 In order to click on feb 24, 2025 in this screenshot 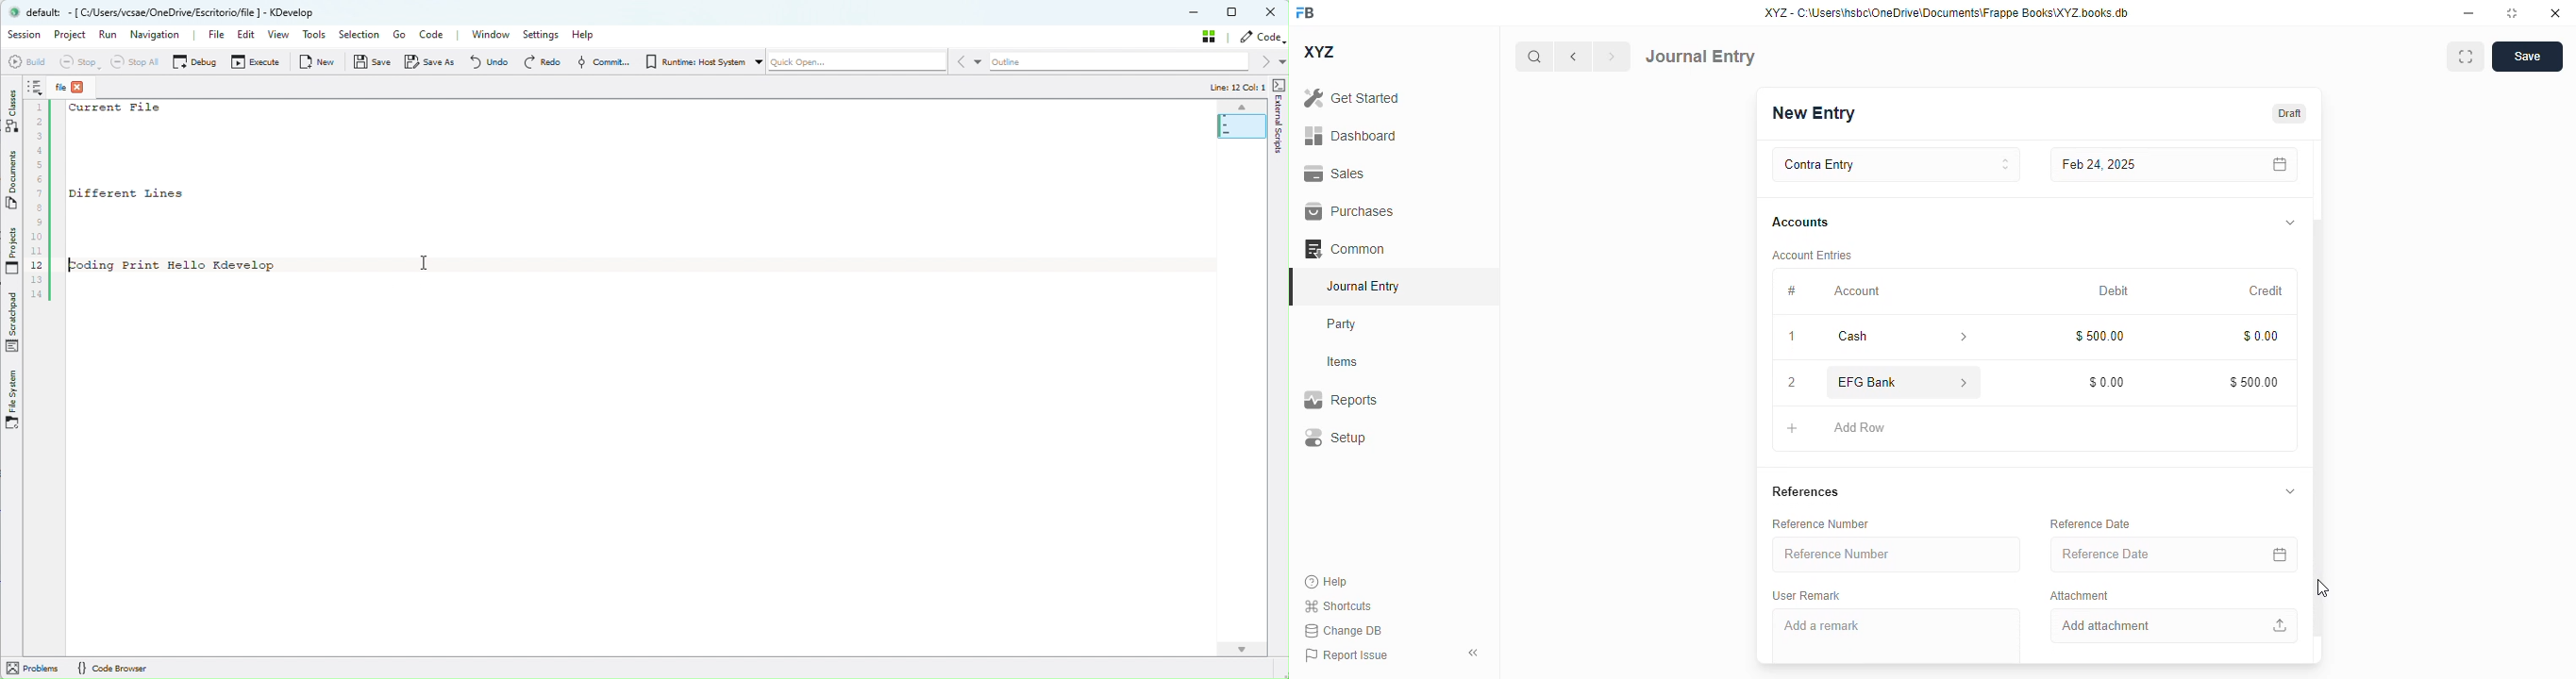, I will do `click(2133, 165)`.